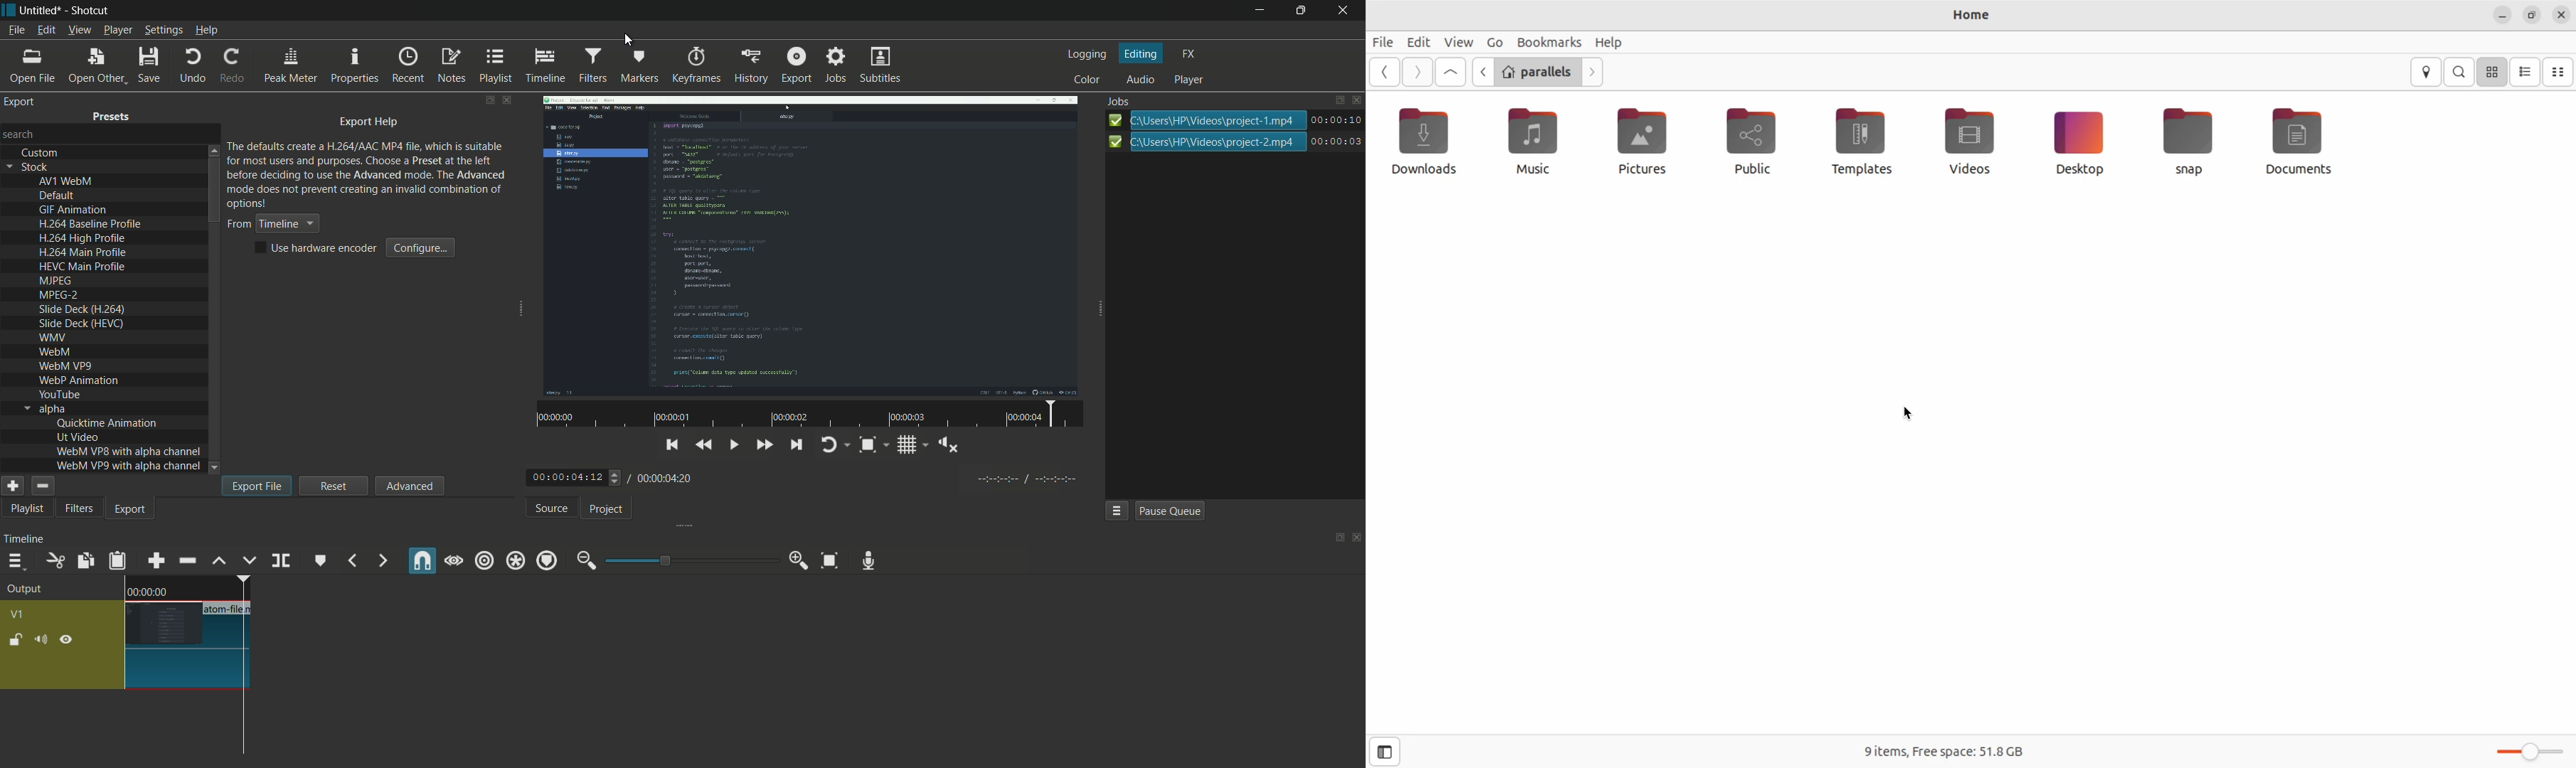 Image resolution: width=2576 pixels, height=784 pixels. I want to click on toggle player looping, so click(984, 479).